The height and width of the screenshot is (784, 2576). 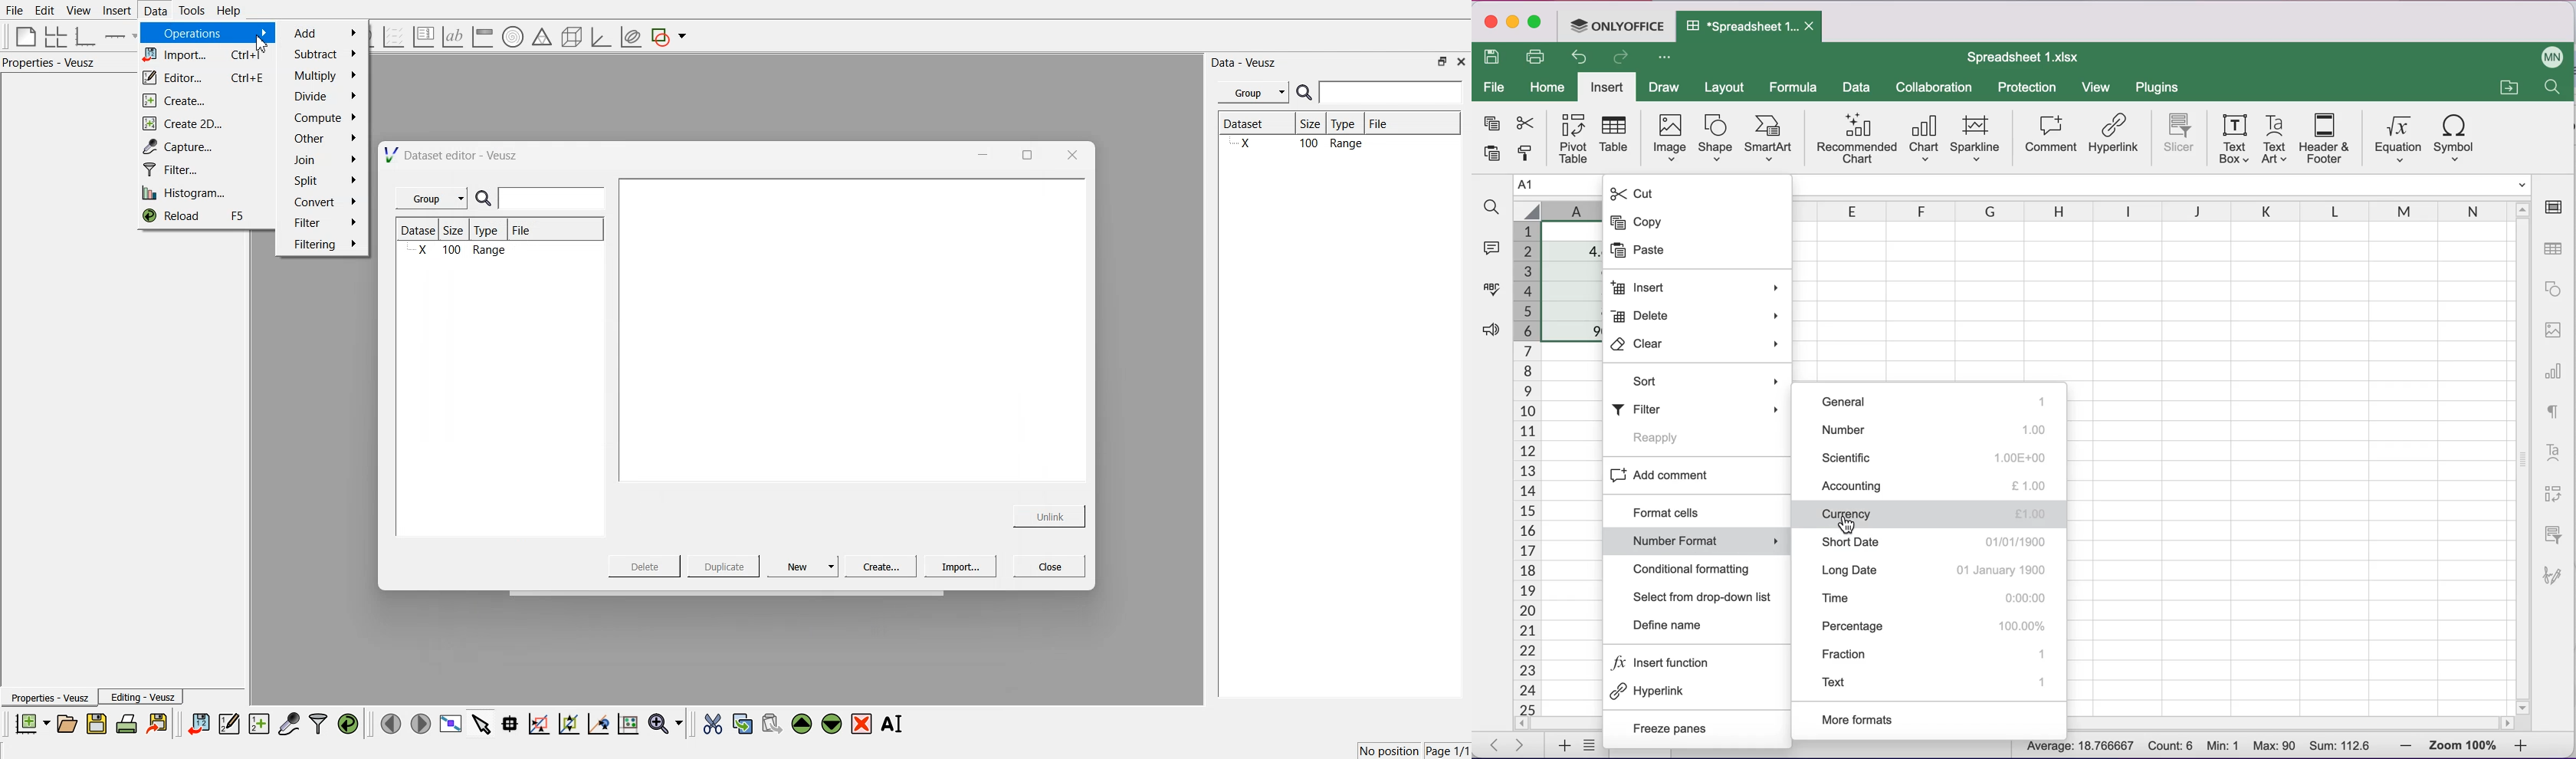 I want to click on Sum: 112.6, so click(x=2340, y=746).